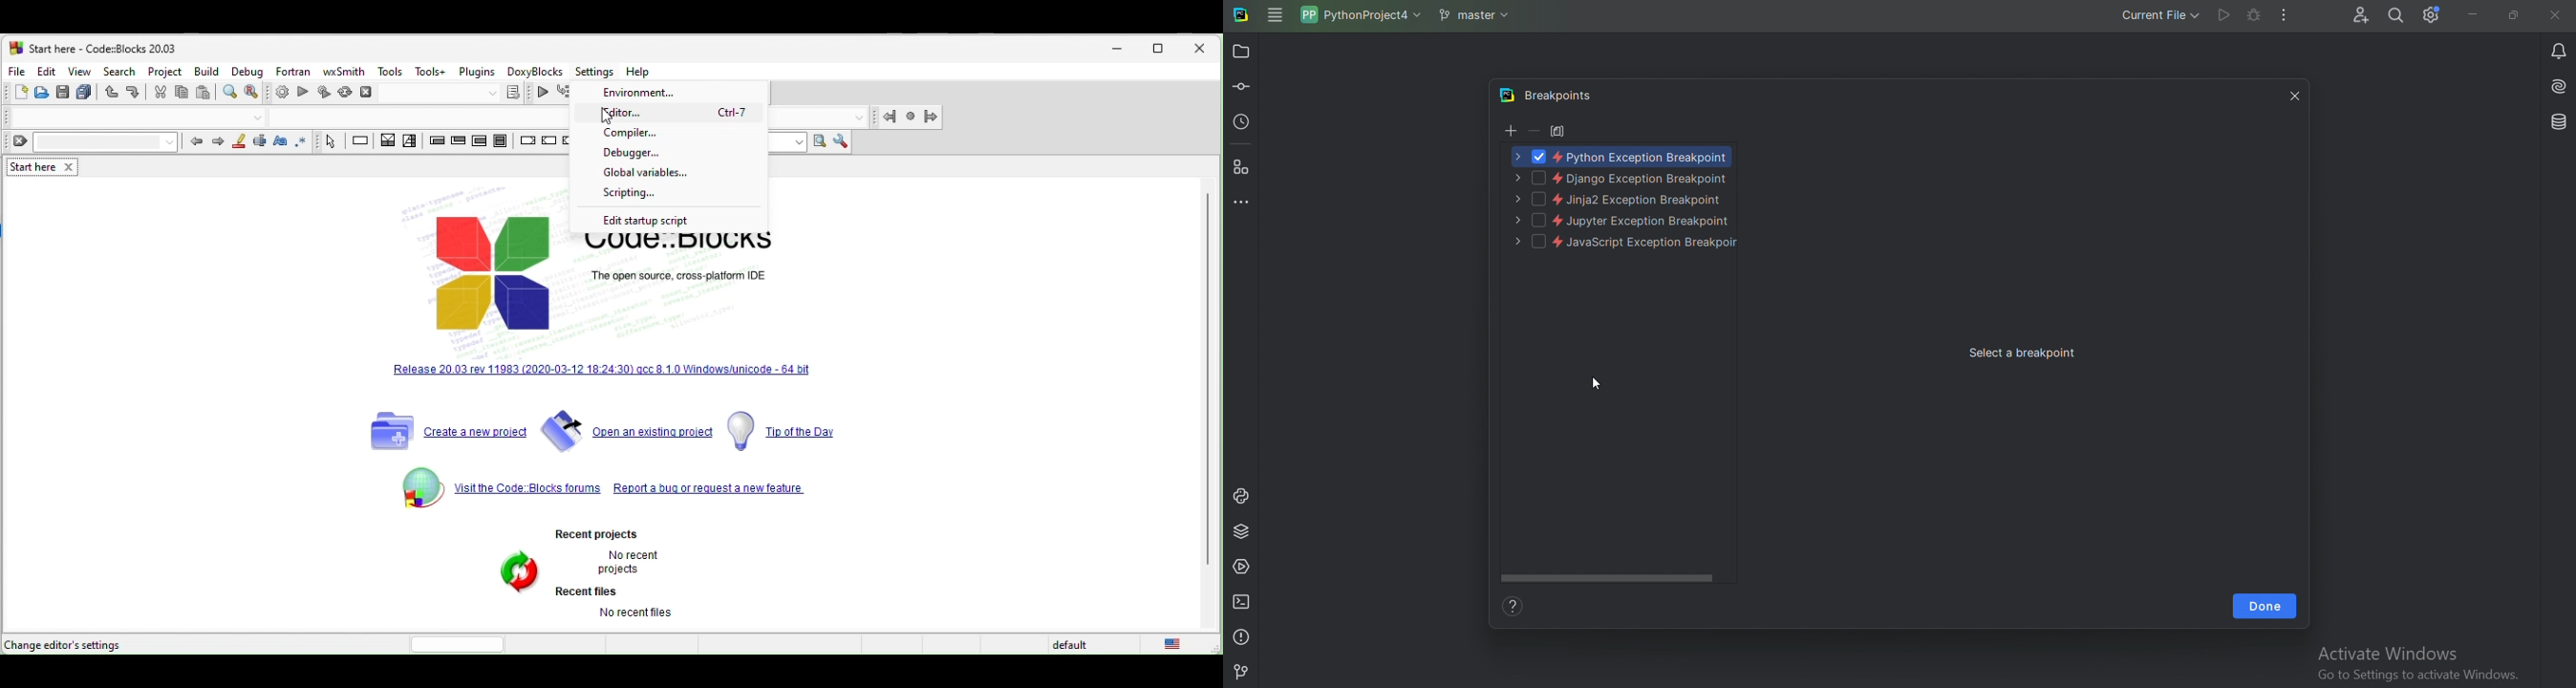 The height and width of the screenshot is (700, 2576). I want to click on run, so click(304, 94).